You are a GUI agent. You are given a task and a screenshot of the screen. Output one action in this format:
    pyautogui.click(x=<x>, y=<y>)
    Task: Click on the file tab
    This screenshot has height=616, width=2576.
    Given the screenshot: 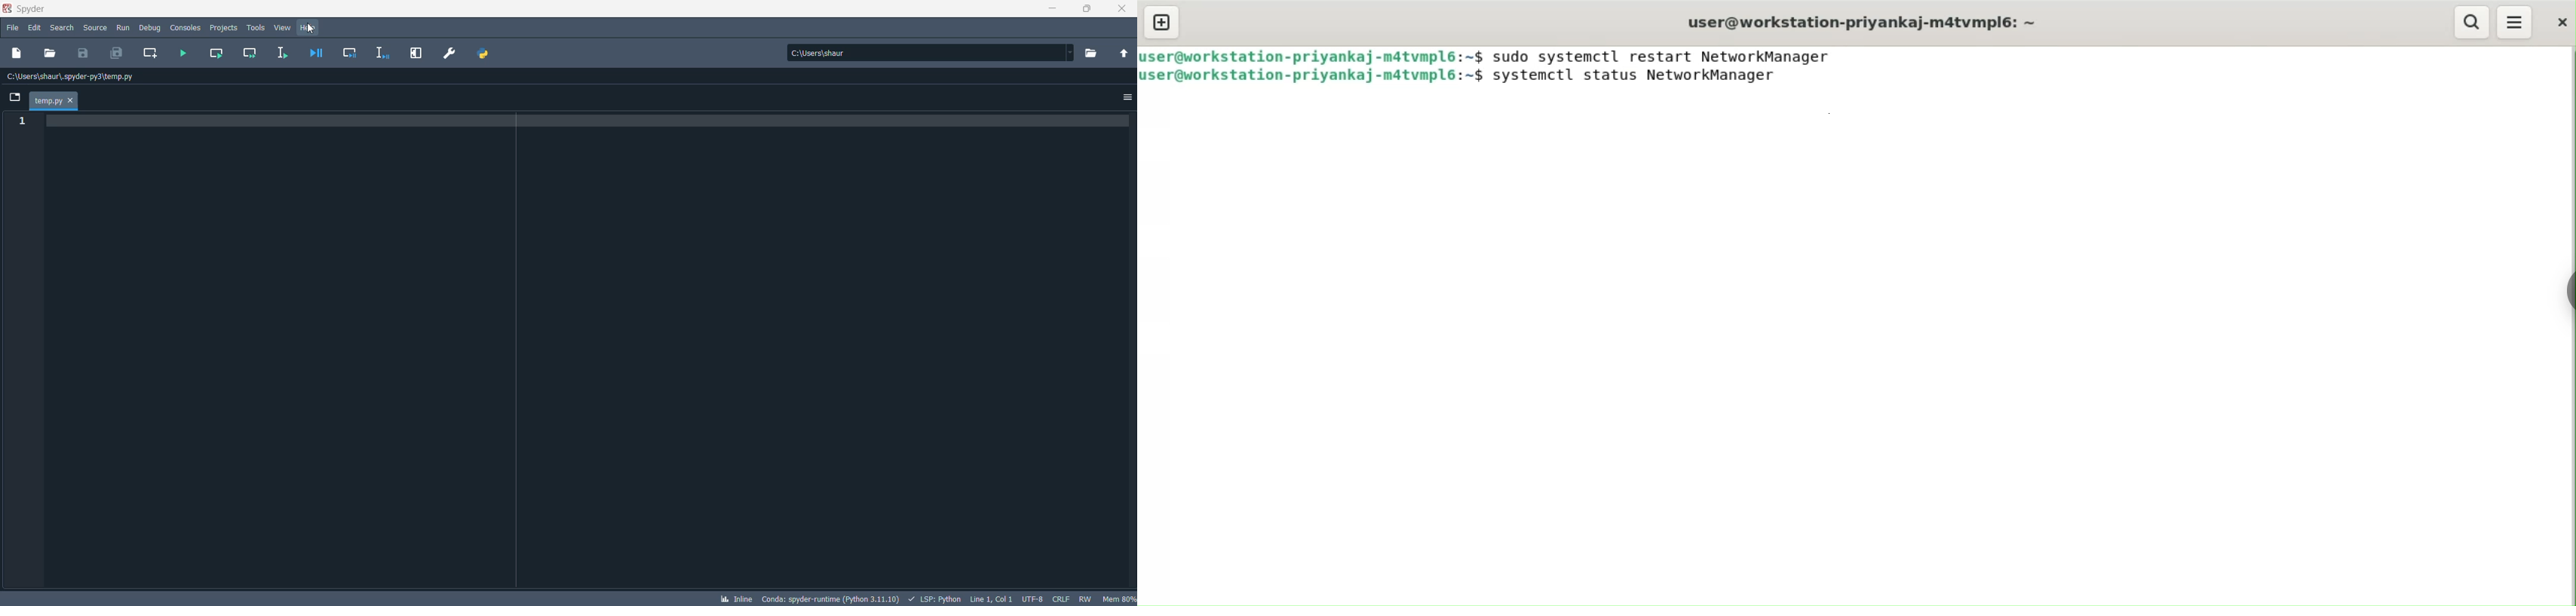 What is the action you would take?
    pyautogui.click(x=53, y=101)
    